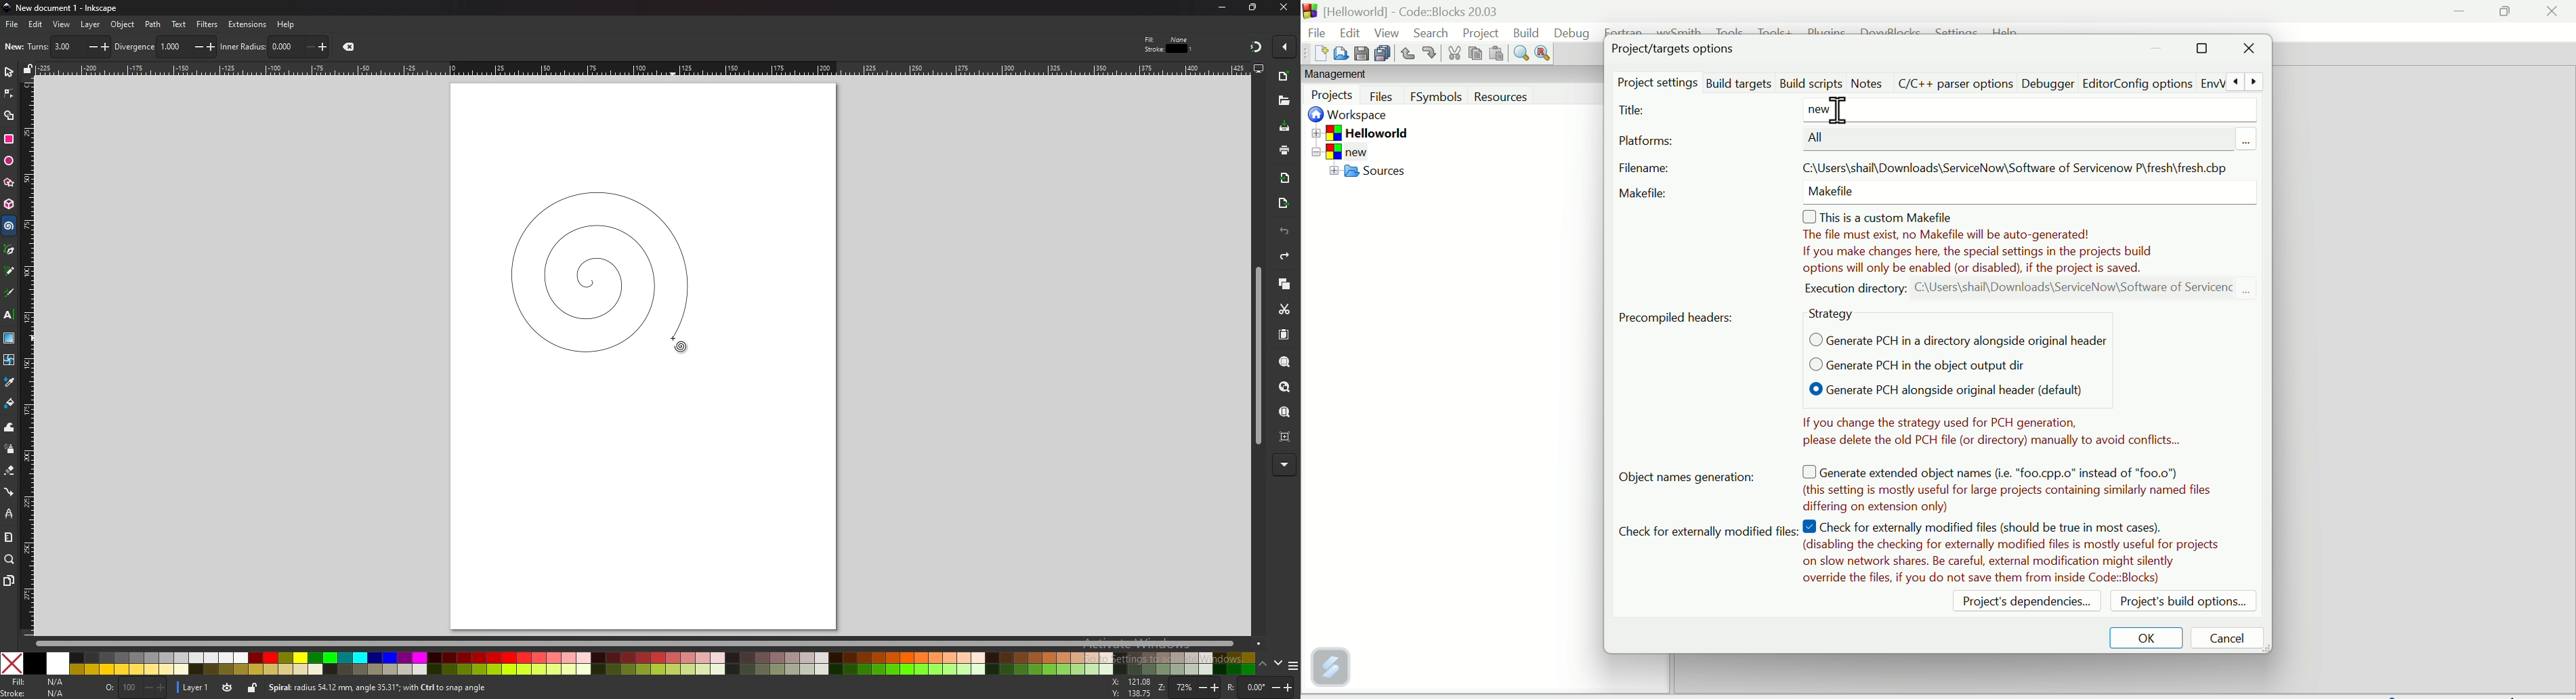 The height and width of the screenshot is (700, 2576). What do you see at coordinates (195, 687) in the screenshot?
I see `layer 1` at bounding box center [195, 687].